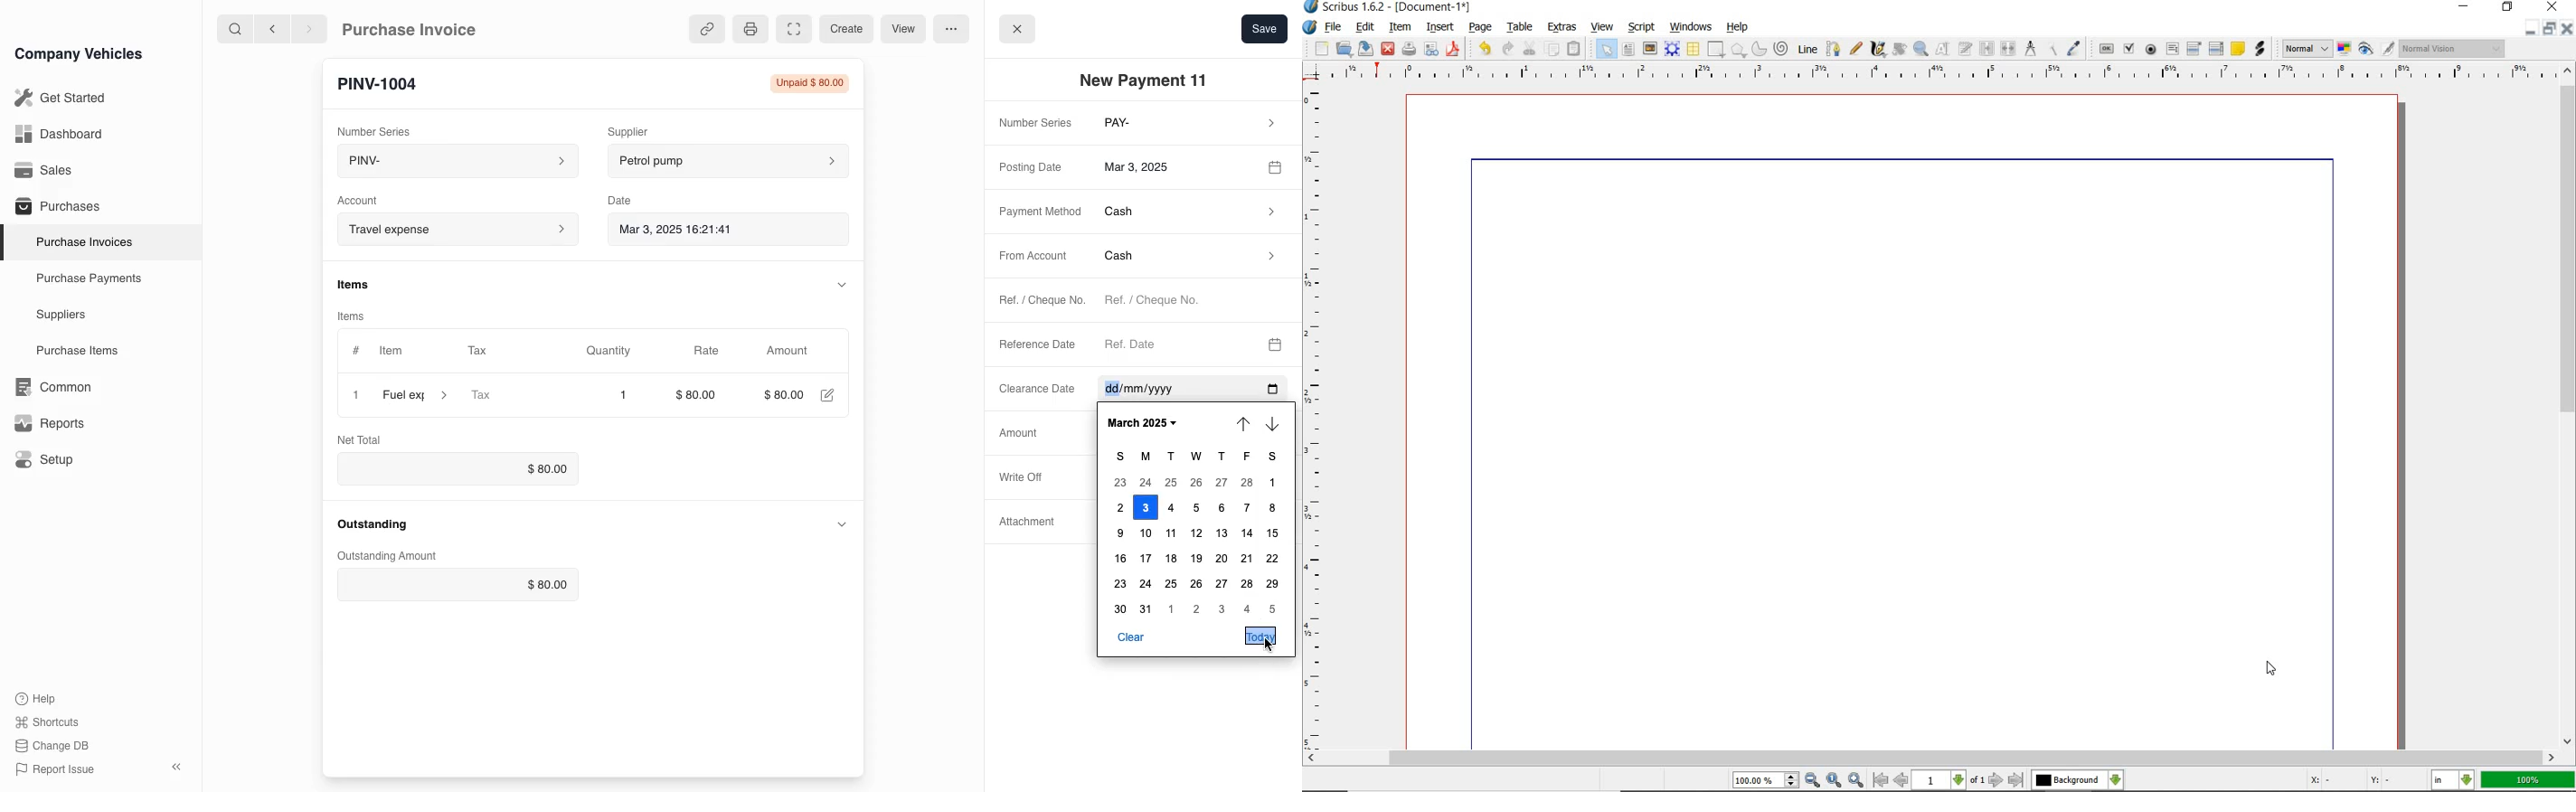 The image size is (2576, 812). Describe the element at coordinates (1260, 636) in the screenshot. I see `today` at that location.